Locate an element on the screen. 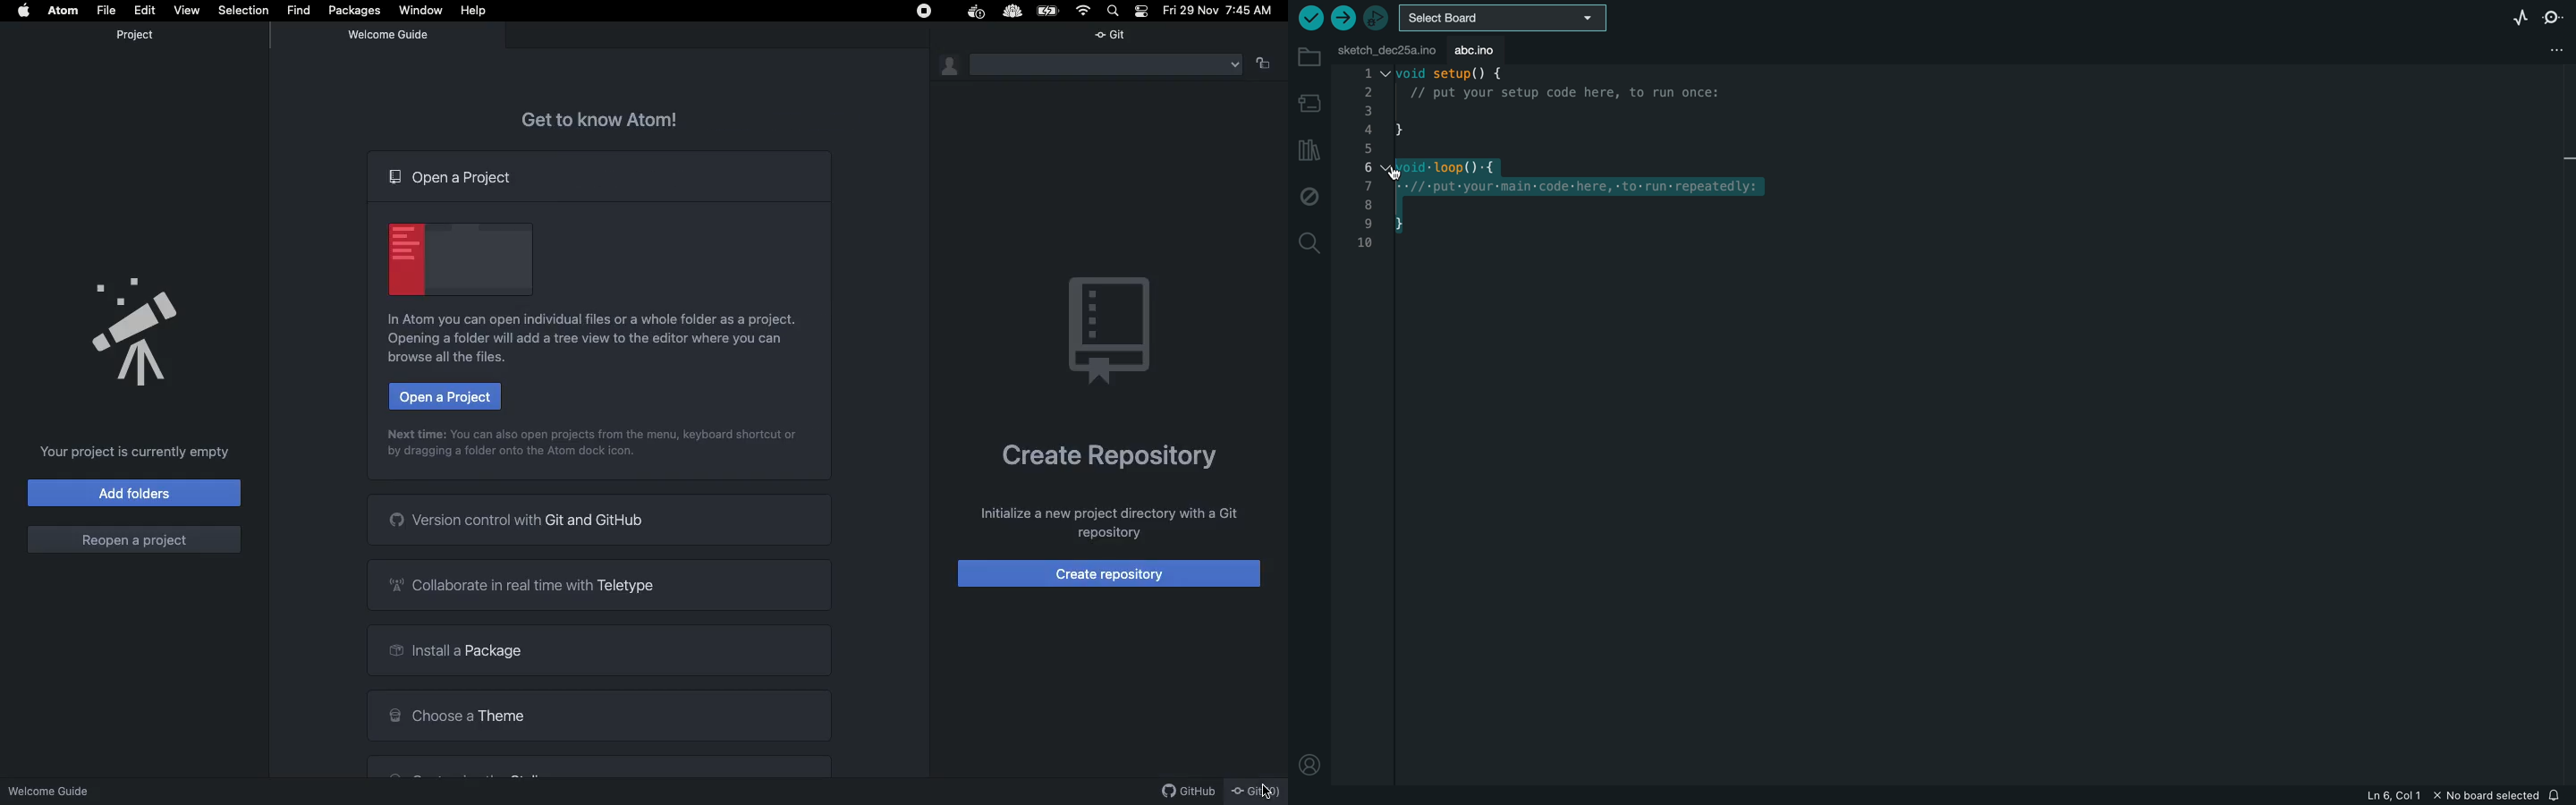 This screenshot has width=2576, height=812. Project is located at coordinates (135, 35).